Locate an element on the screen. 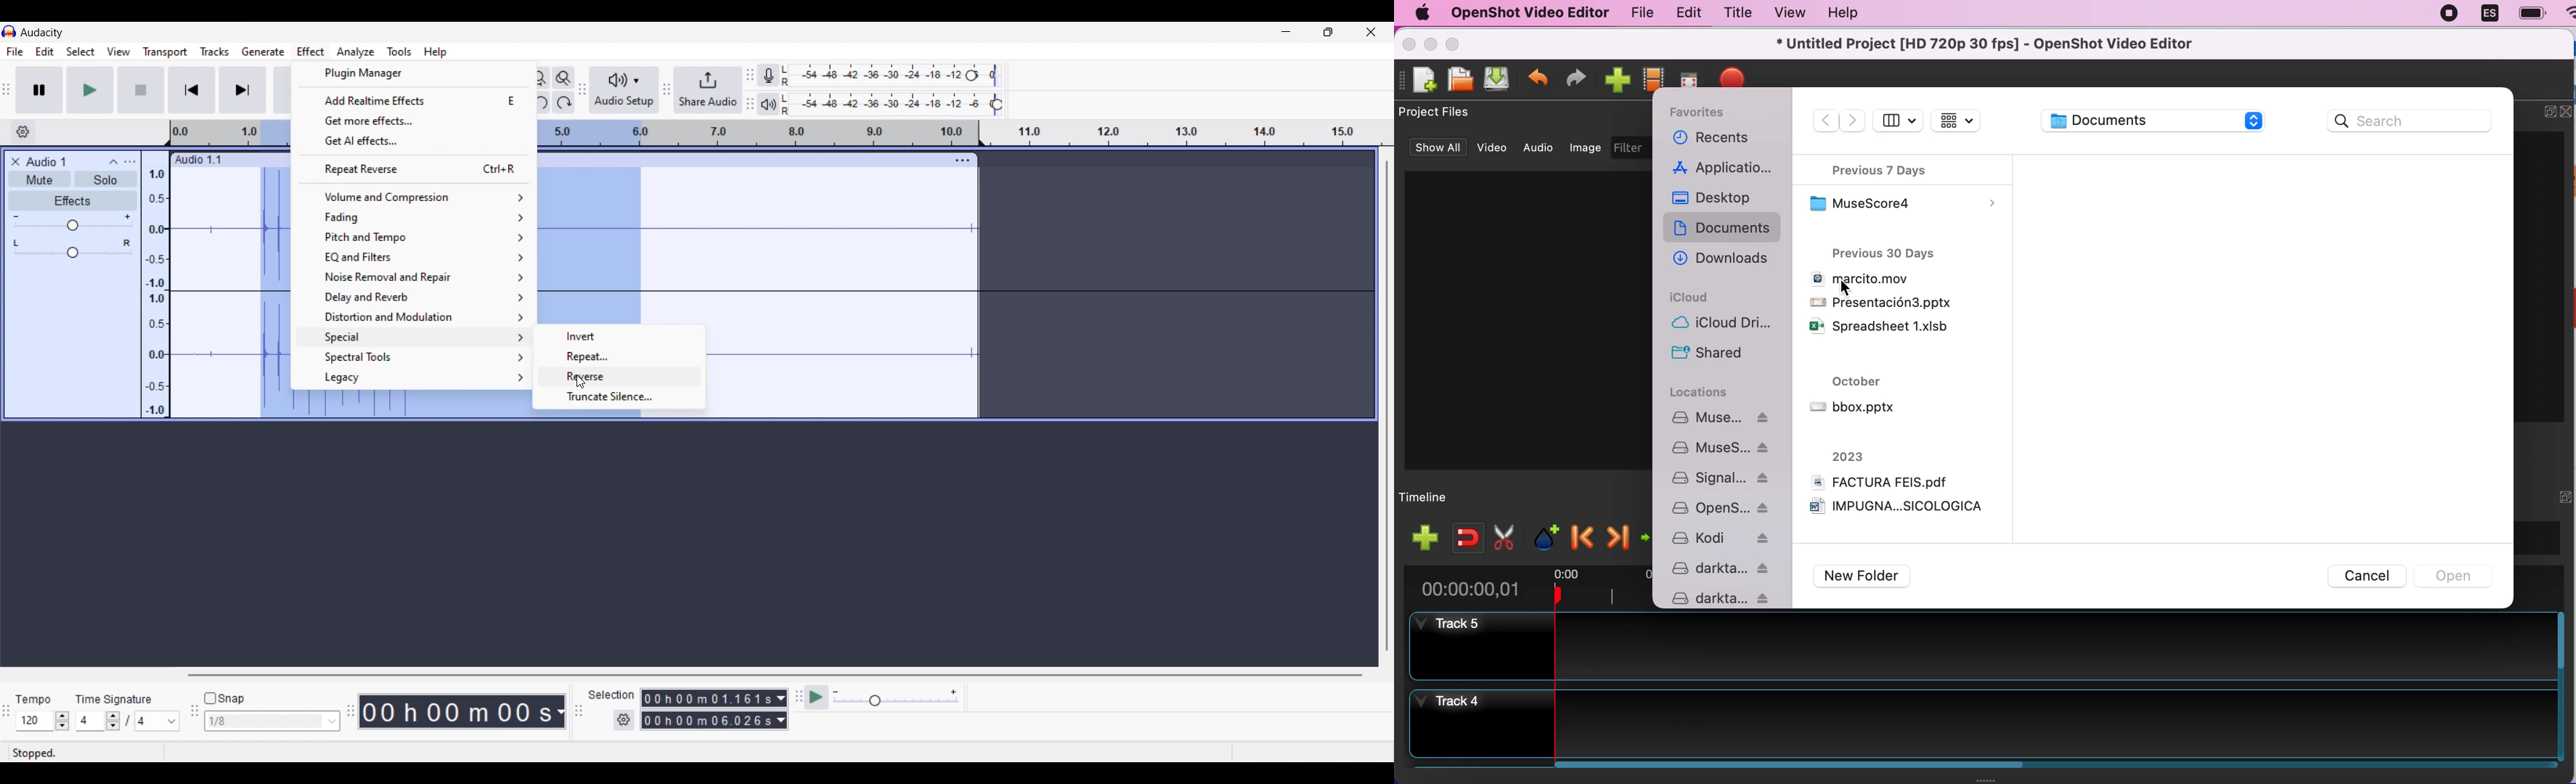 The height and width of the screenshot is (784, 2576). Vertical slide bar is located at coordinates (1387, 405).